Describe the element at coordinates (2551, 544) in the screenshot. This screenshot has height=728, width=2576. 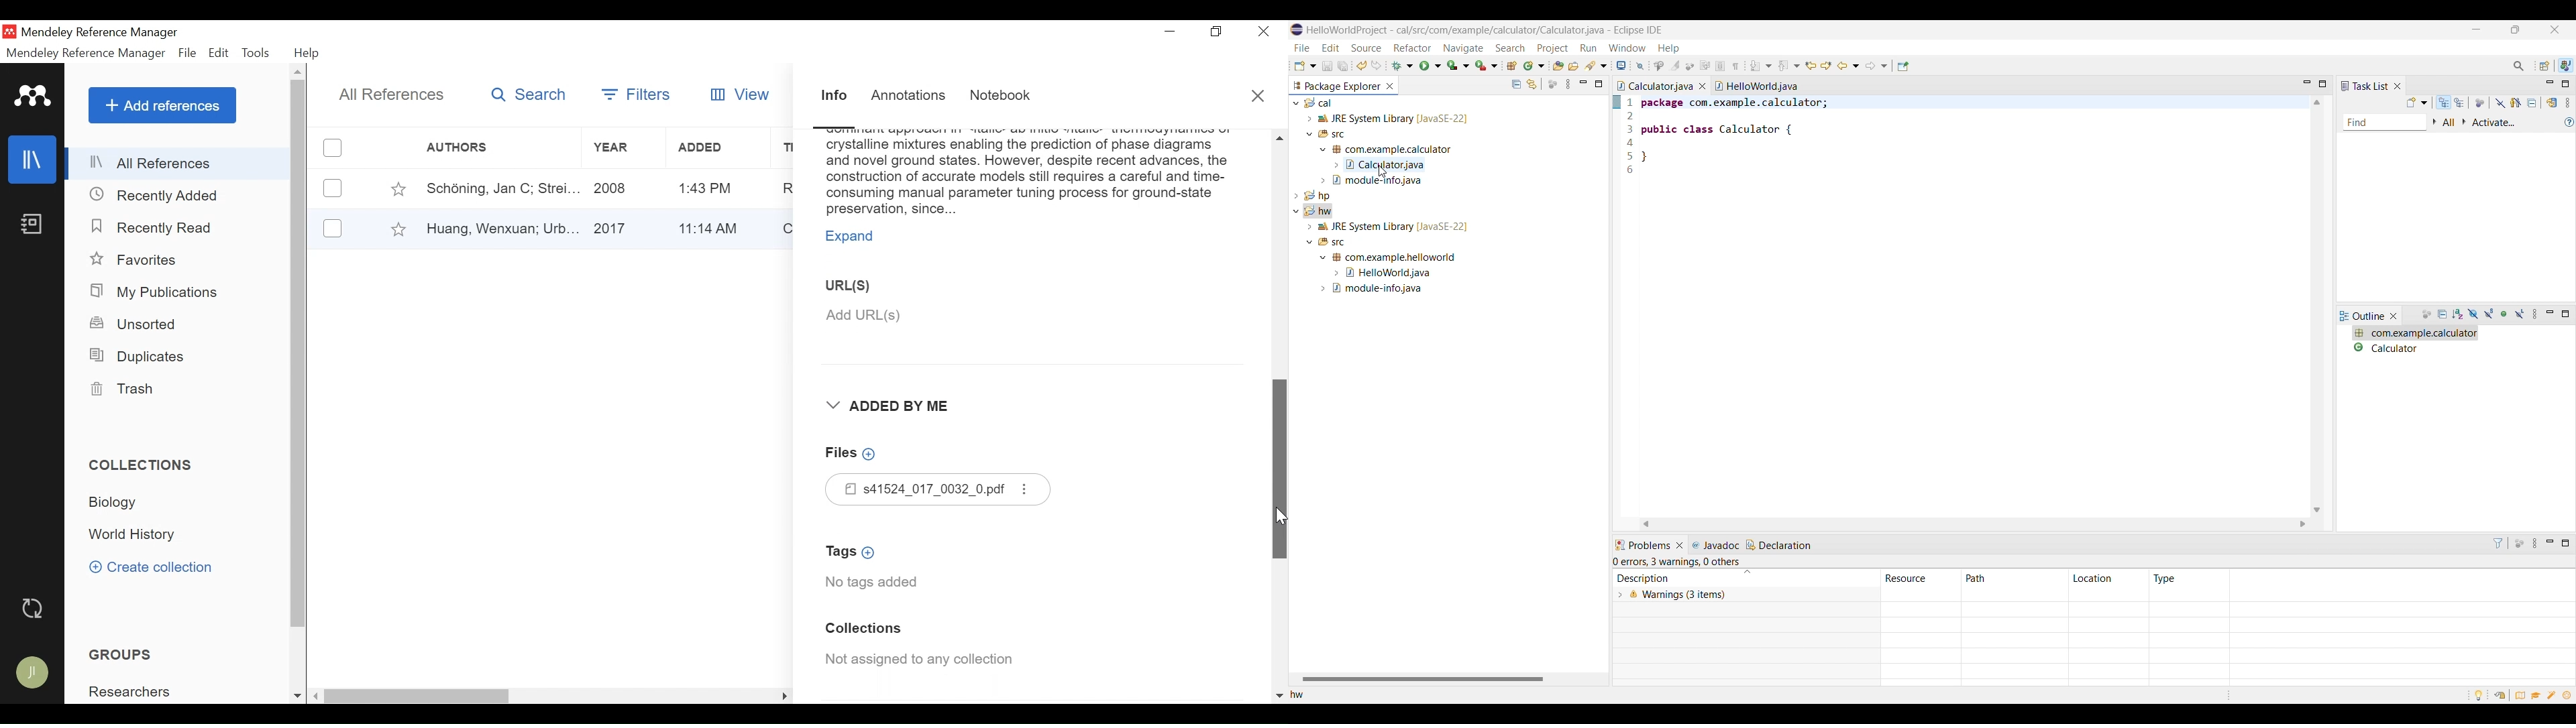
I see `Minimize` at that location.